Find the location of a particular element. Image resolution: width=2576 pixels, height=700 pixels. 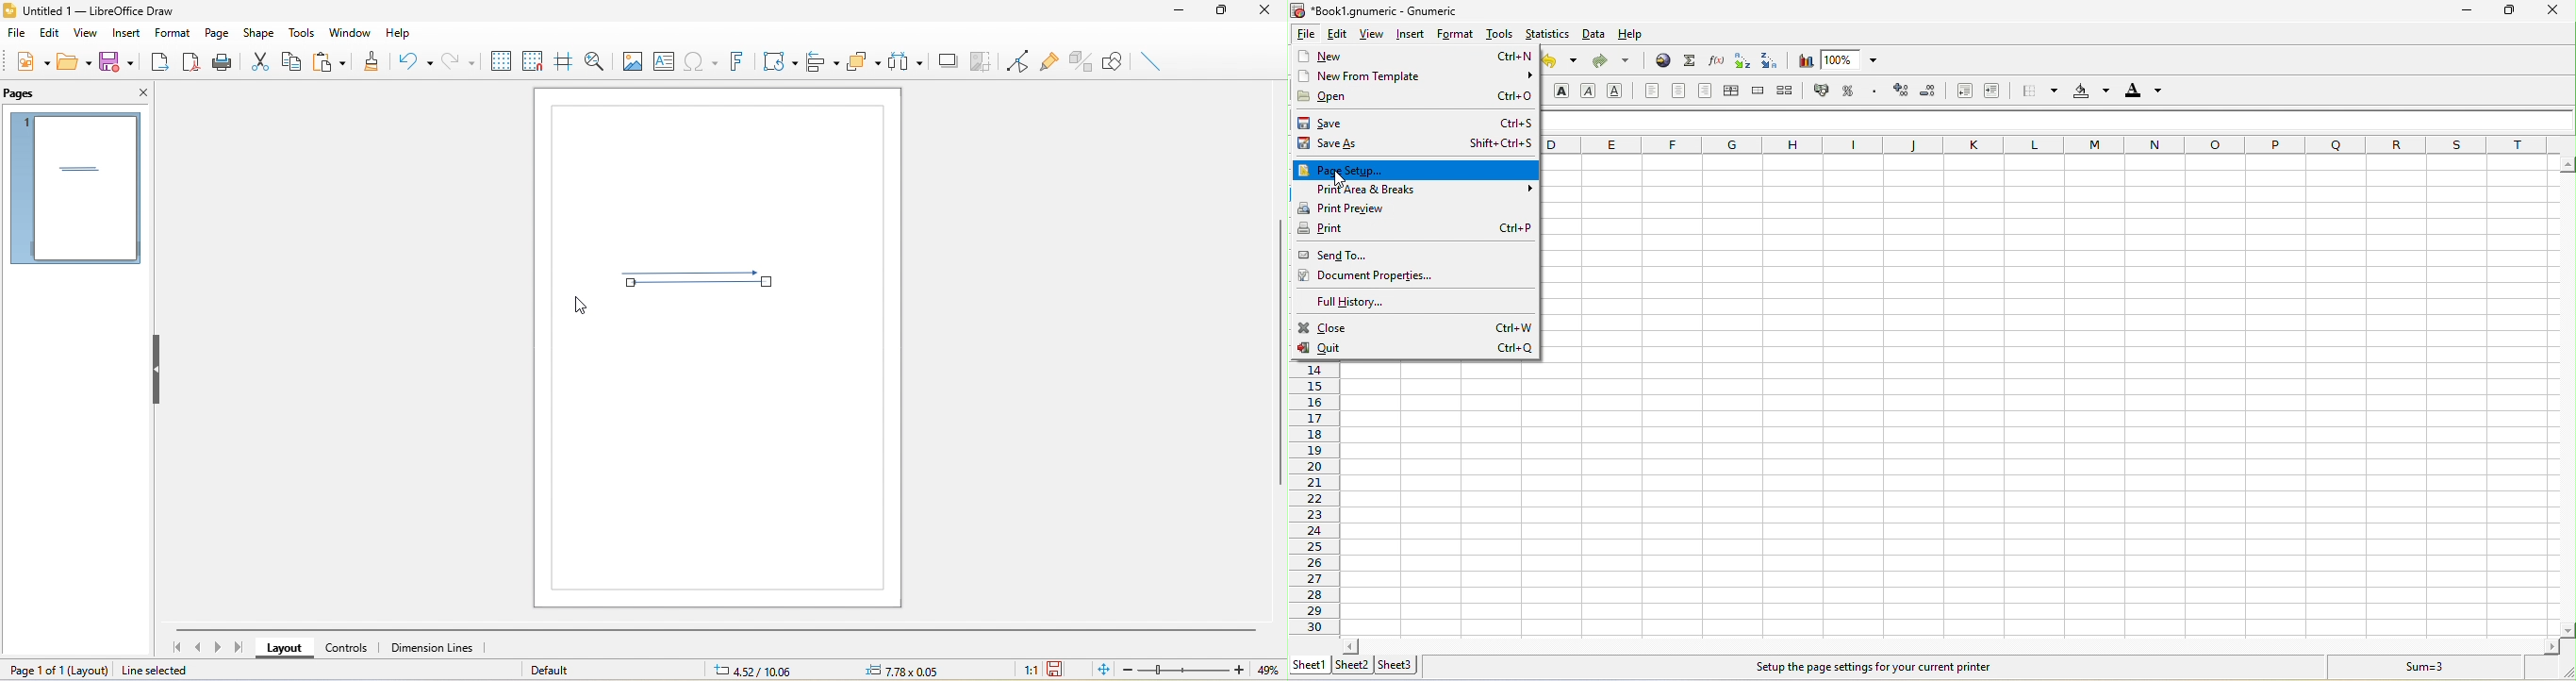

edit is located at coordinates (50, 33).